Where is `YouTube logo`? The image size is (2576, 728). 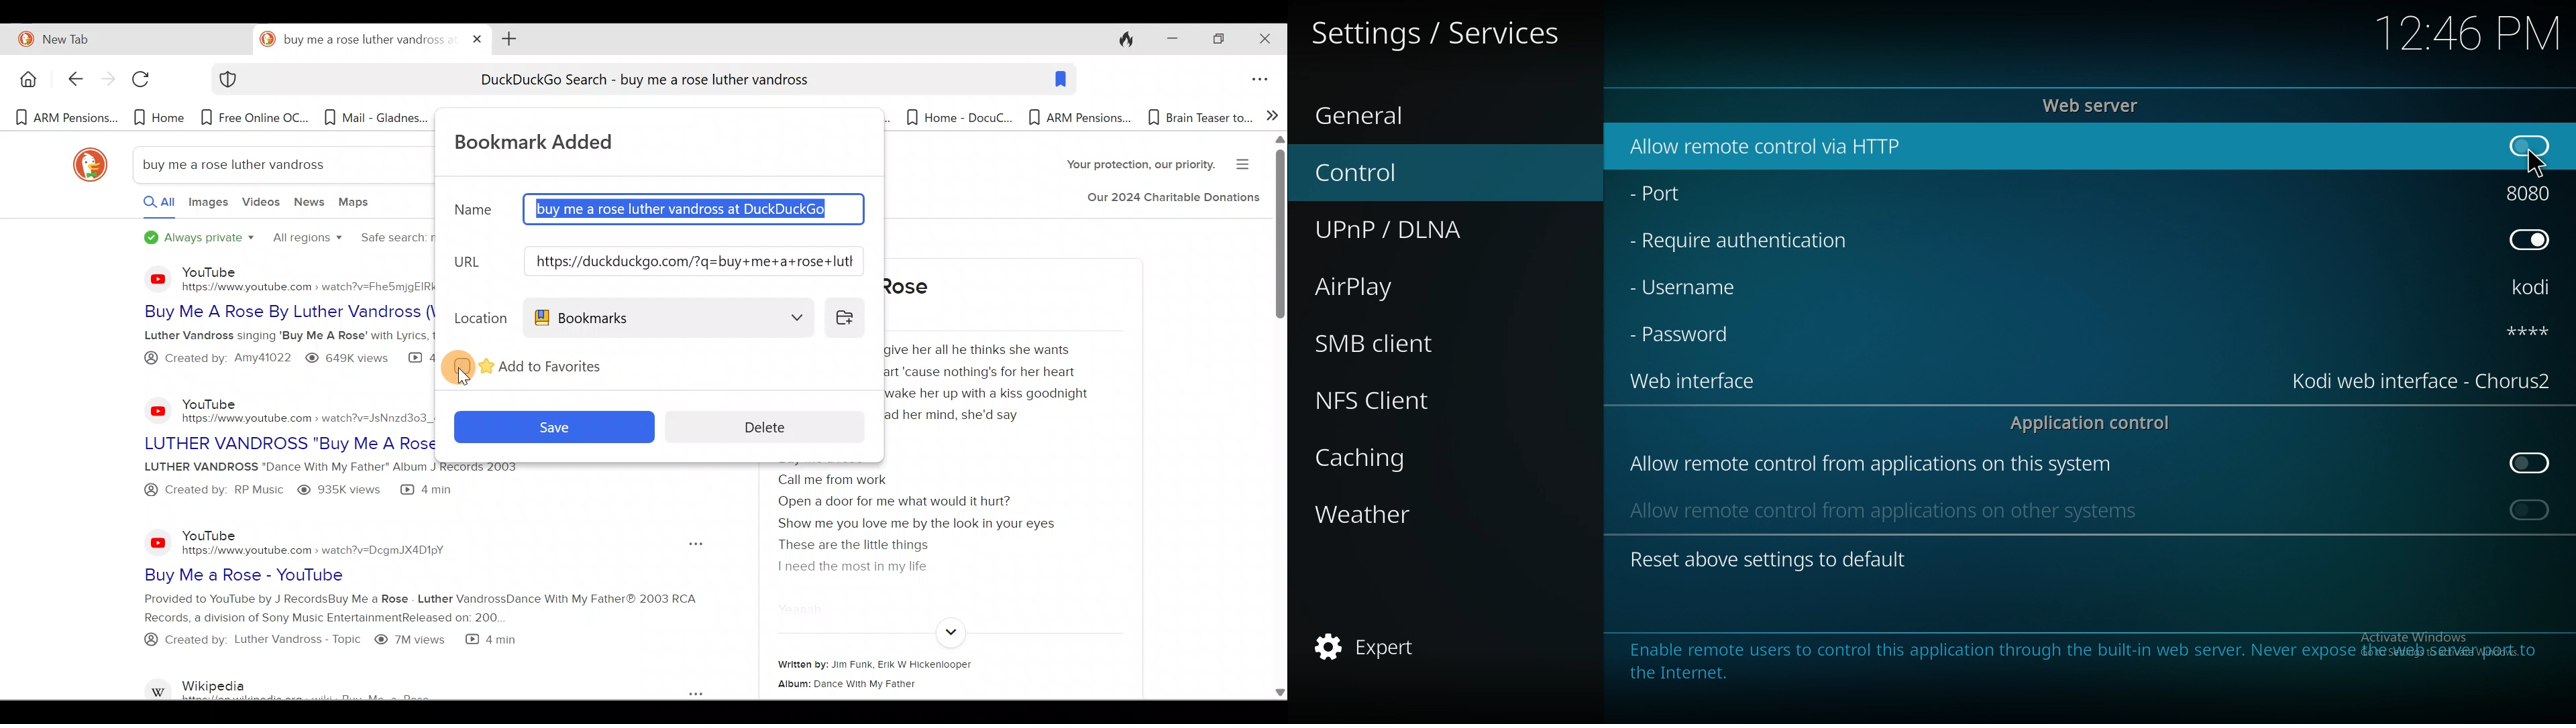 YouTube logo is located at coordinates (158, 542).